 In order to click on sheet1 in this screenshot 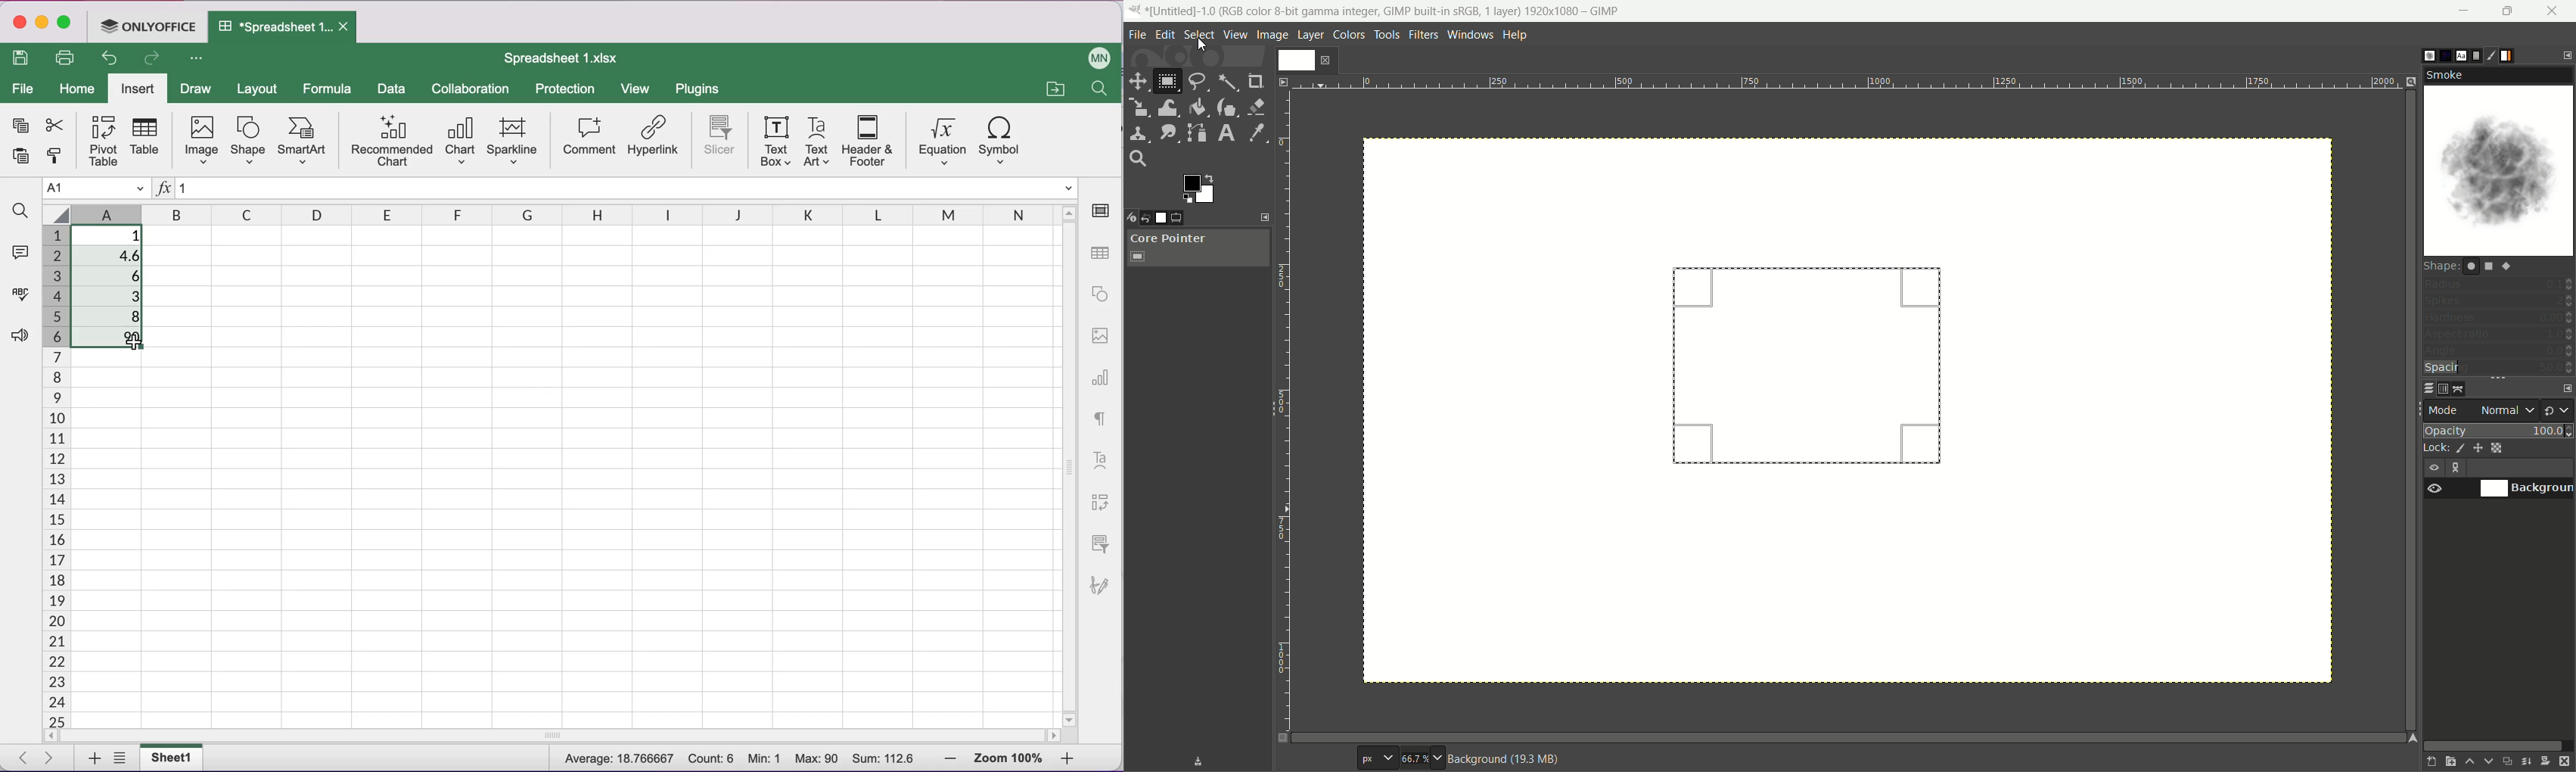, I will do `click(173, 758)`.